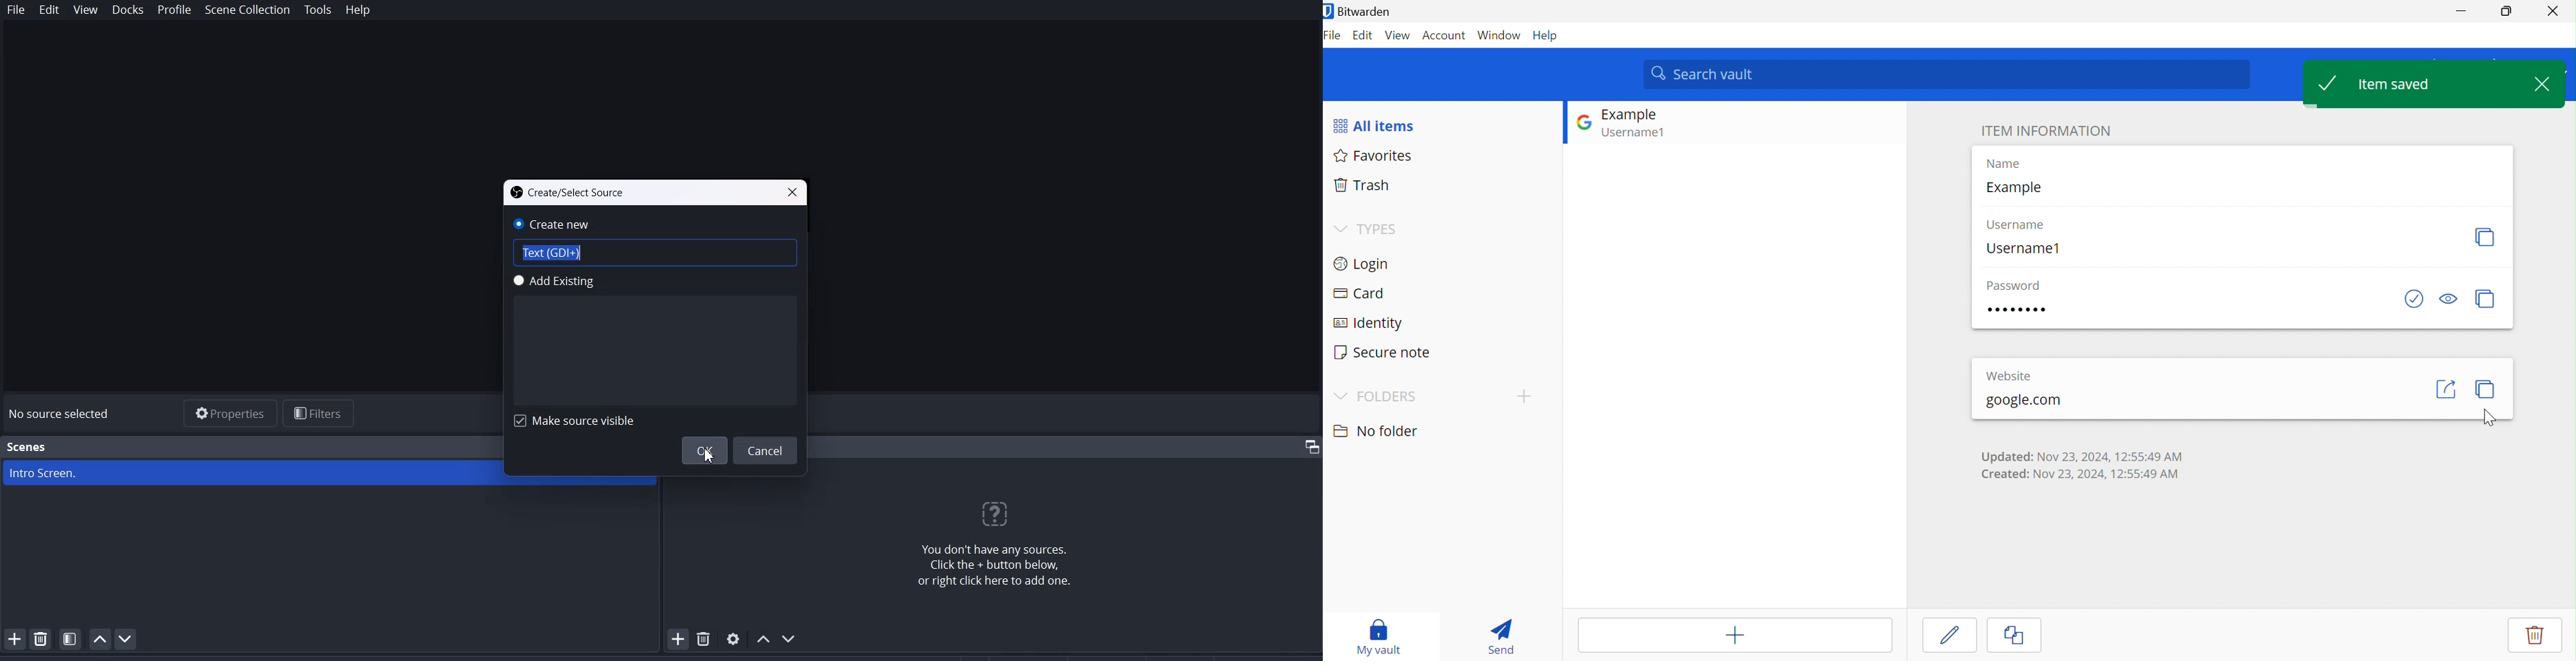 This screenshot has width=2576, height=672. Describe the element at coordinates (86, 10) in the screenshot. I see `View` at that location.